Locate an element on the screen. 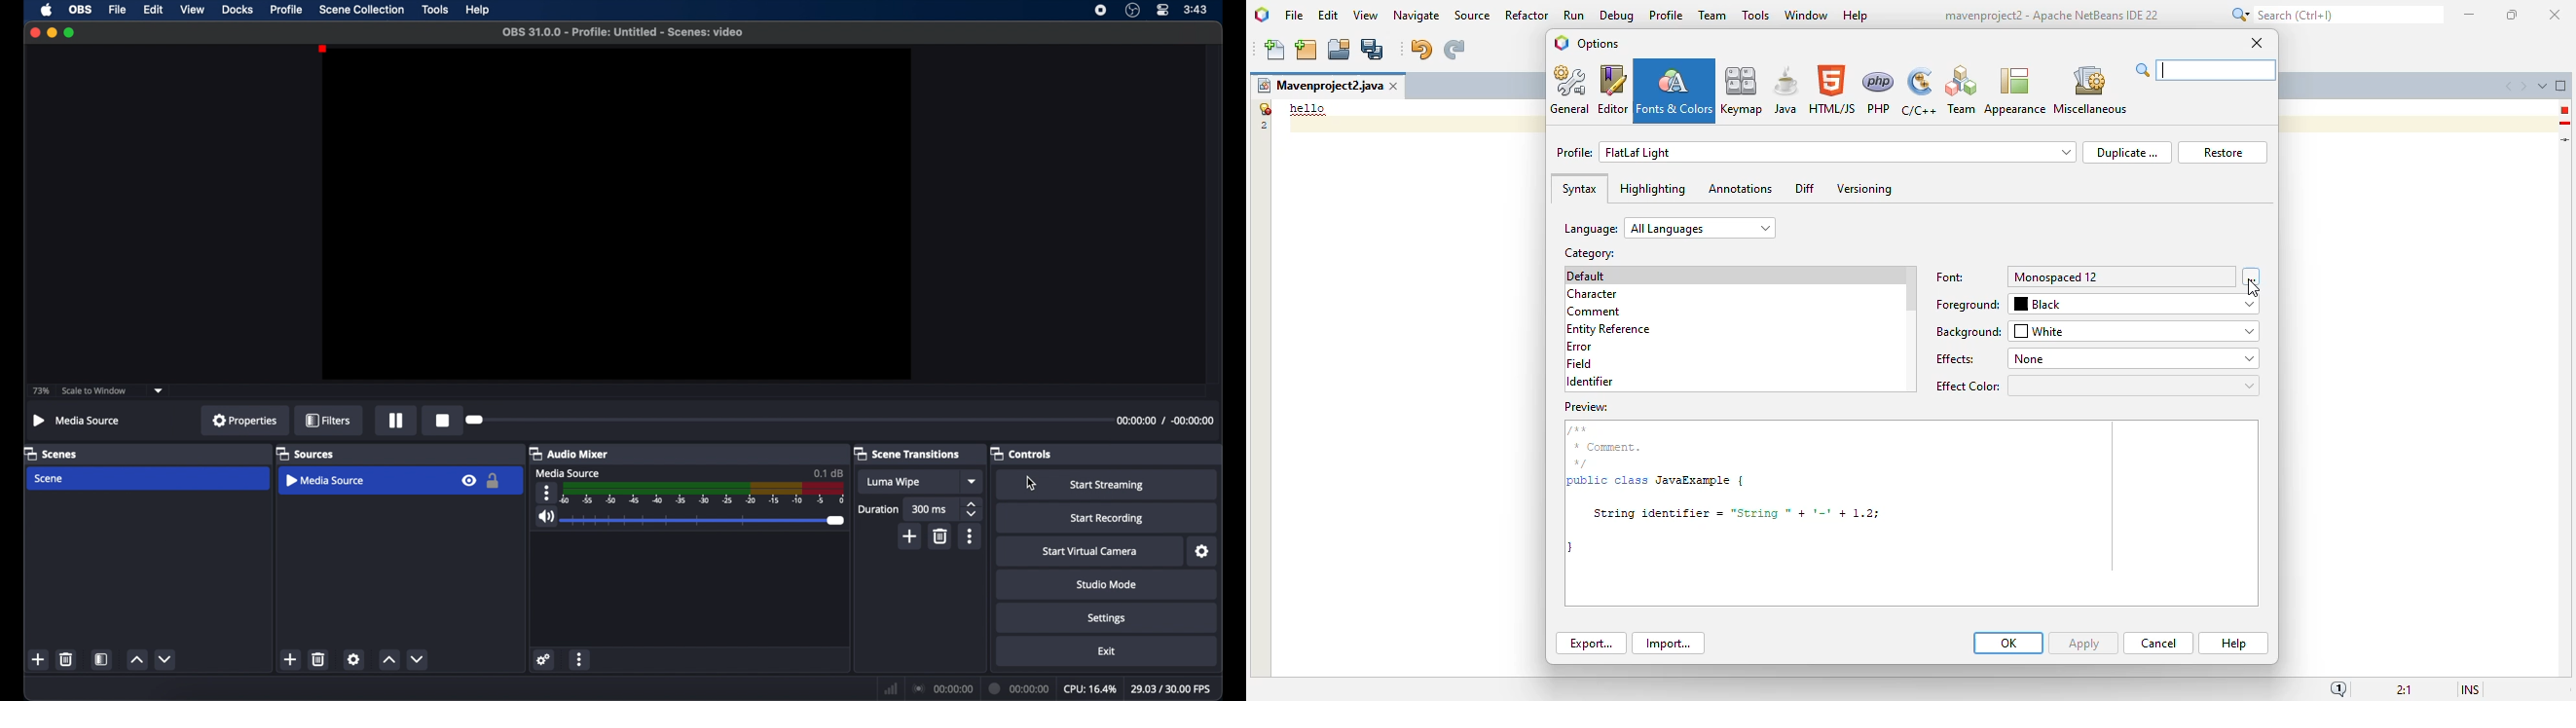 The height and width of the screenshot is (728, 2576). delete is located at coordinates (66, 659).